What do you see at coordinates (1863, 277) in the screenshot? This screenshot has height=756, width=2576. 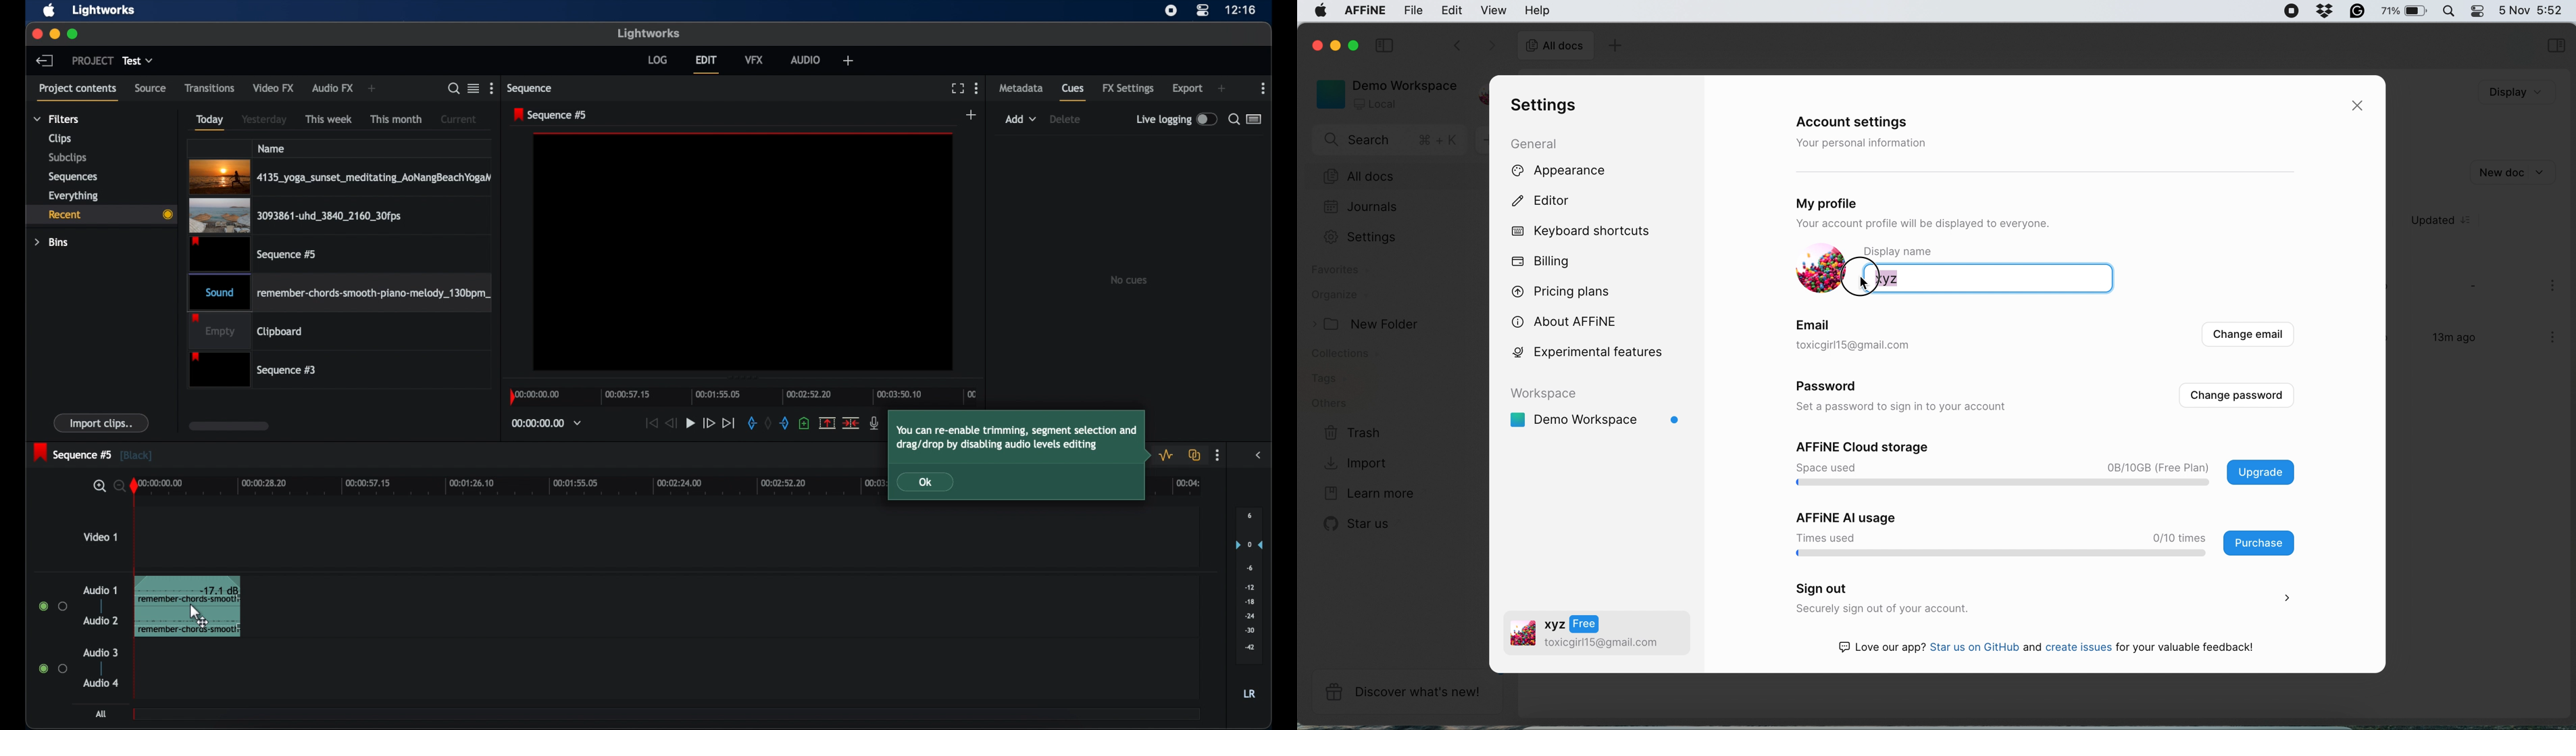 I see `cursor` at bounding box center [1863, 277].